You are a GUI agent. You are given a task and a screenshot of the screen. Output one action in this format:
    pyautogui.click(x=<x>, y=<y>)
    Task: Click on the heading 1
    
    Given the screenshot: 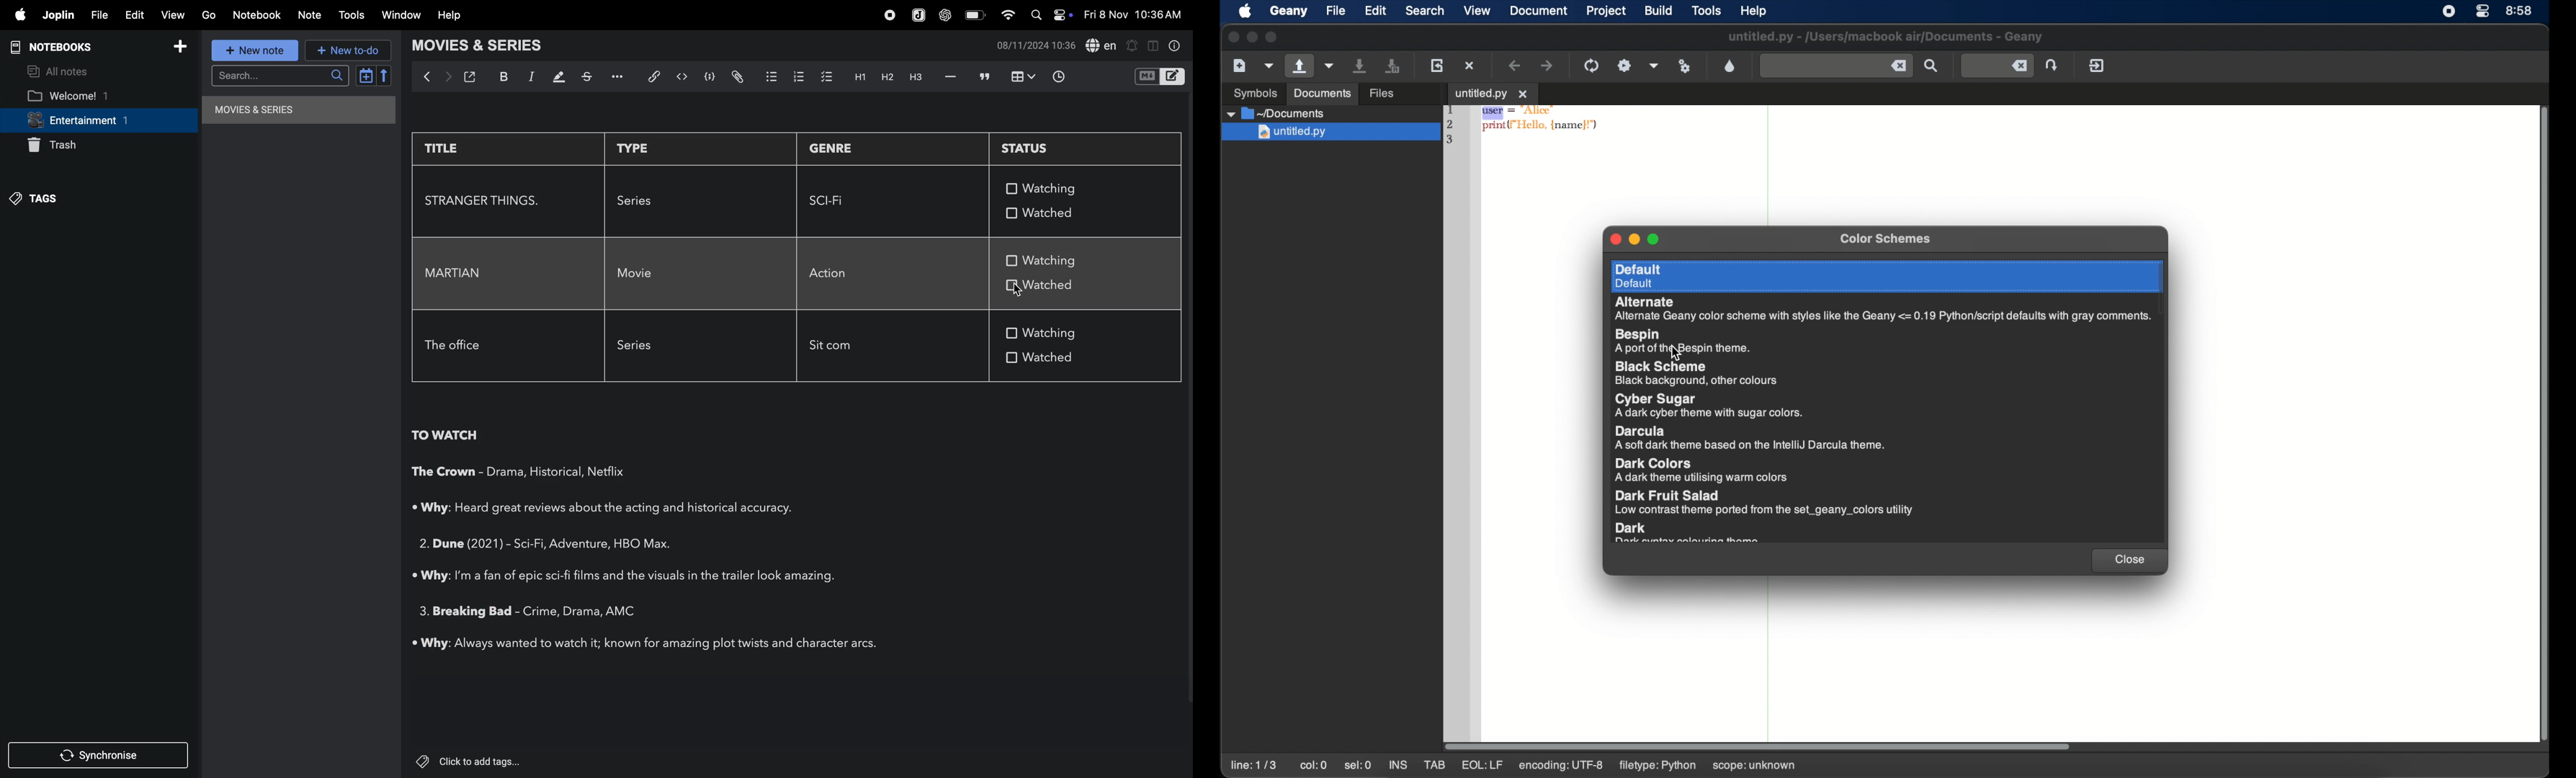 What is the action you would take?
    pyautogui.click(x=857, y=76)
    